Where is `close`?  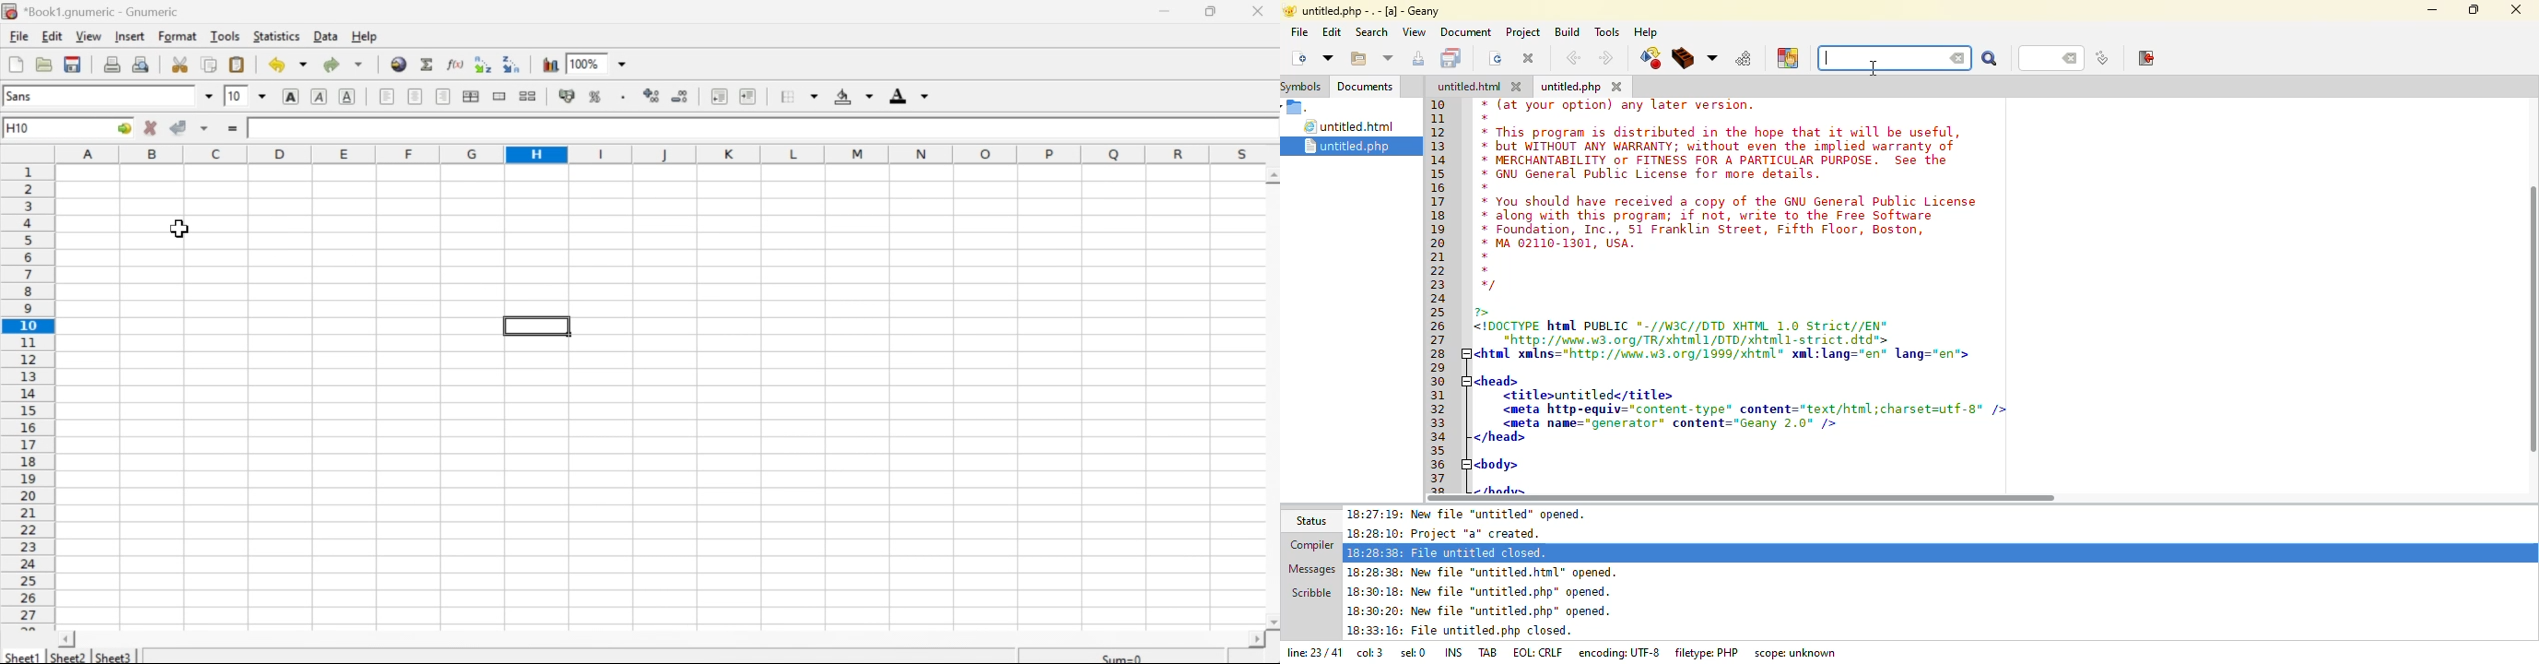 close is located at coordinates (1618, 86).